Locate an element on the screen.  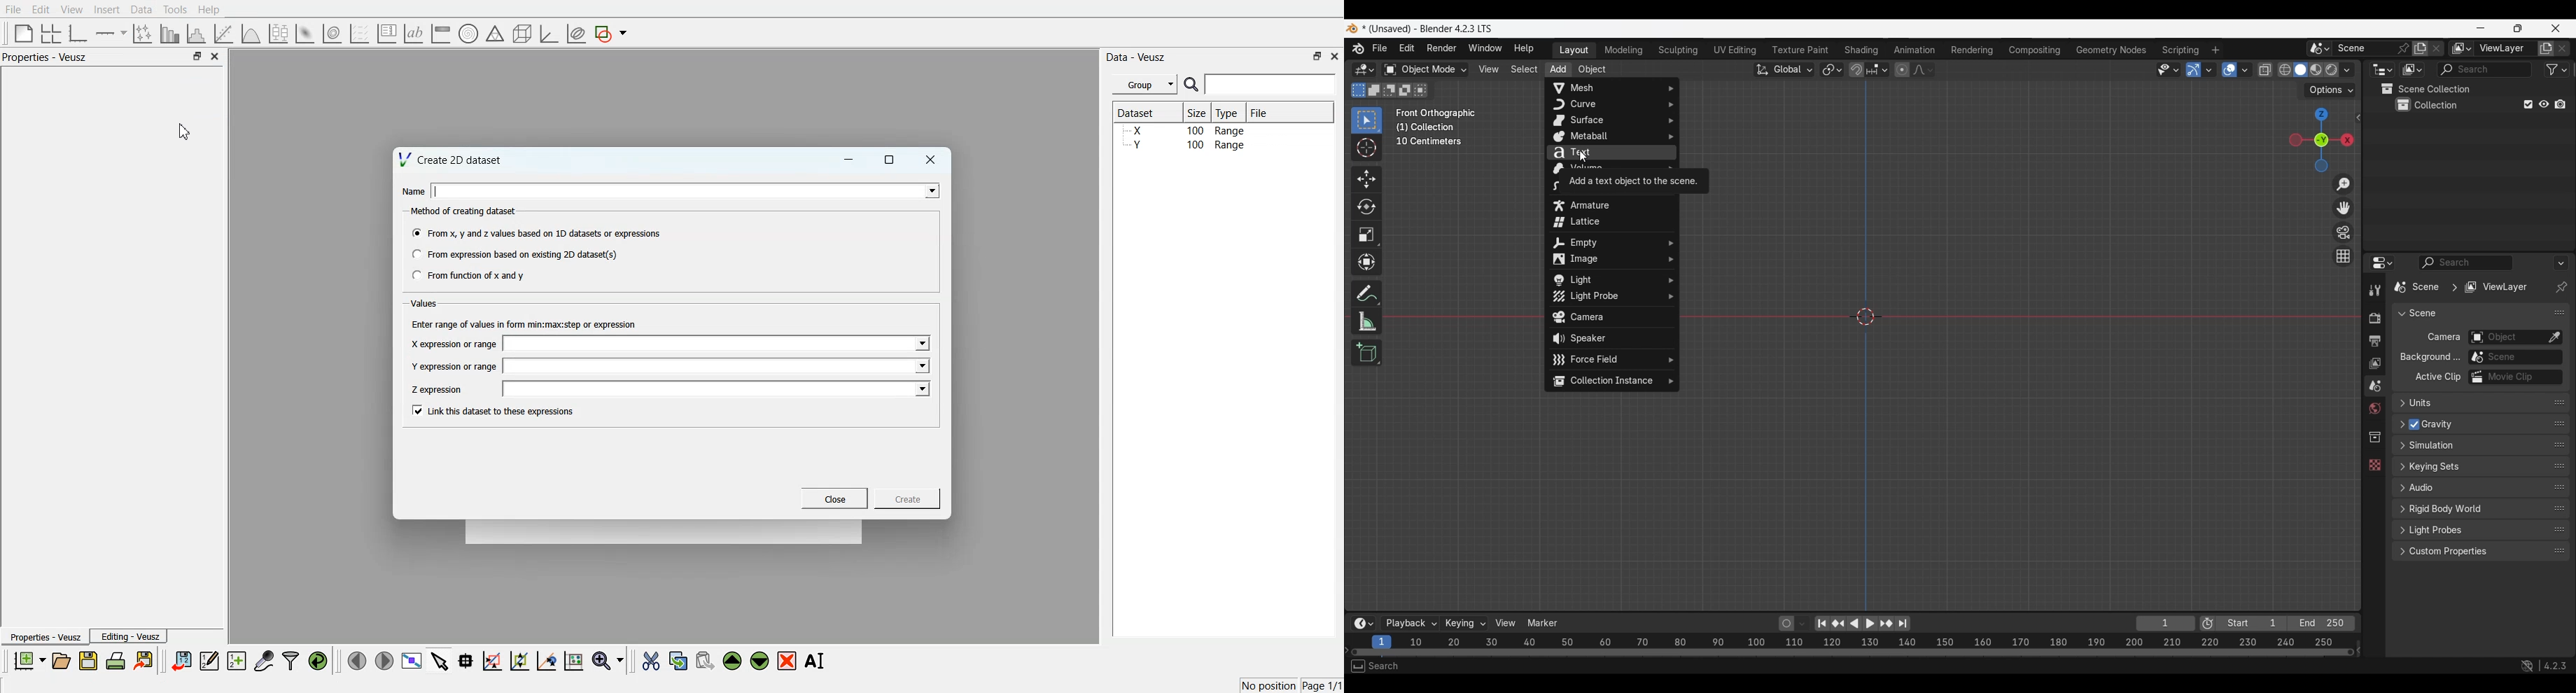
Change order in the list is located at coordinates (2559, 424).